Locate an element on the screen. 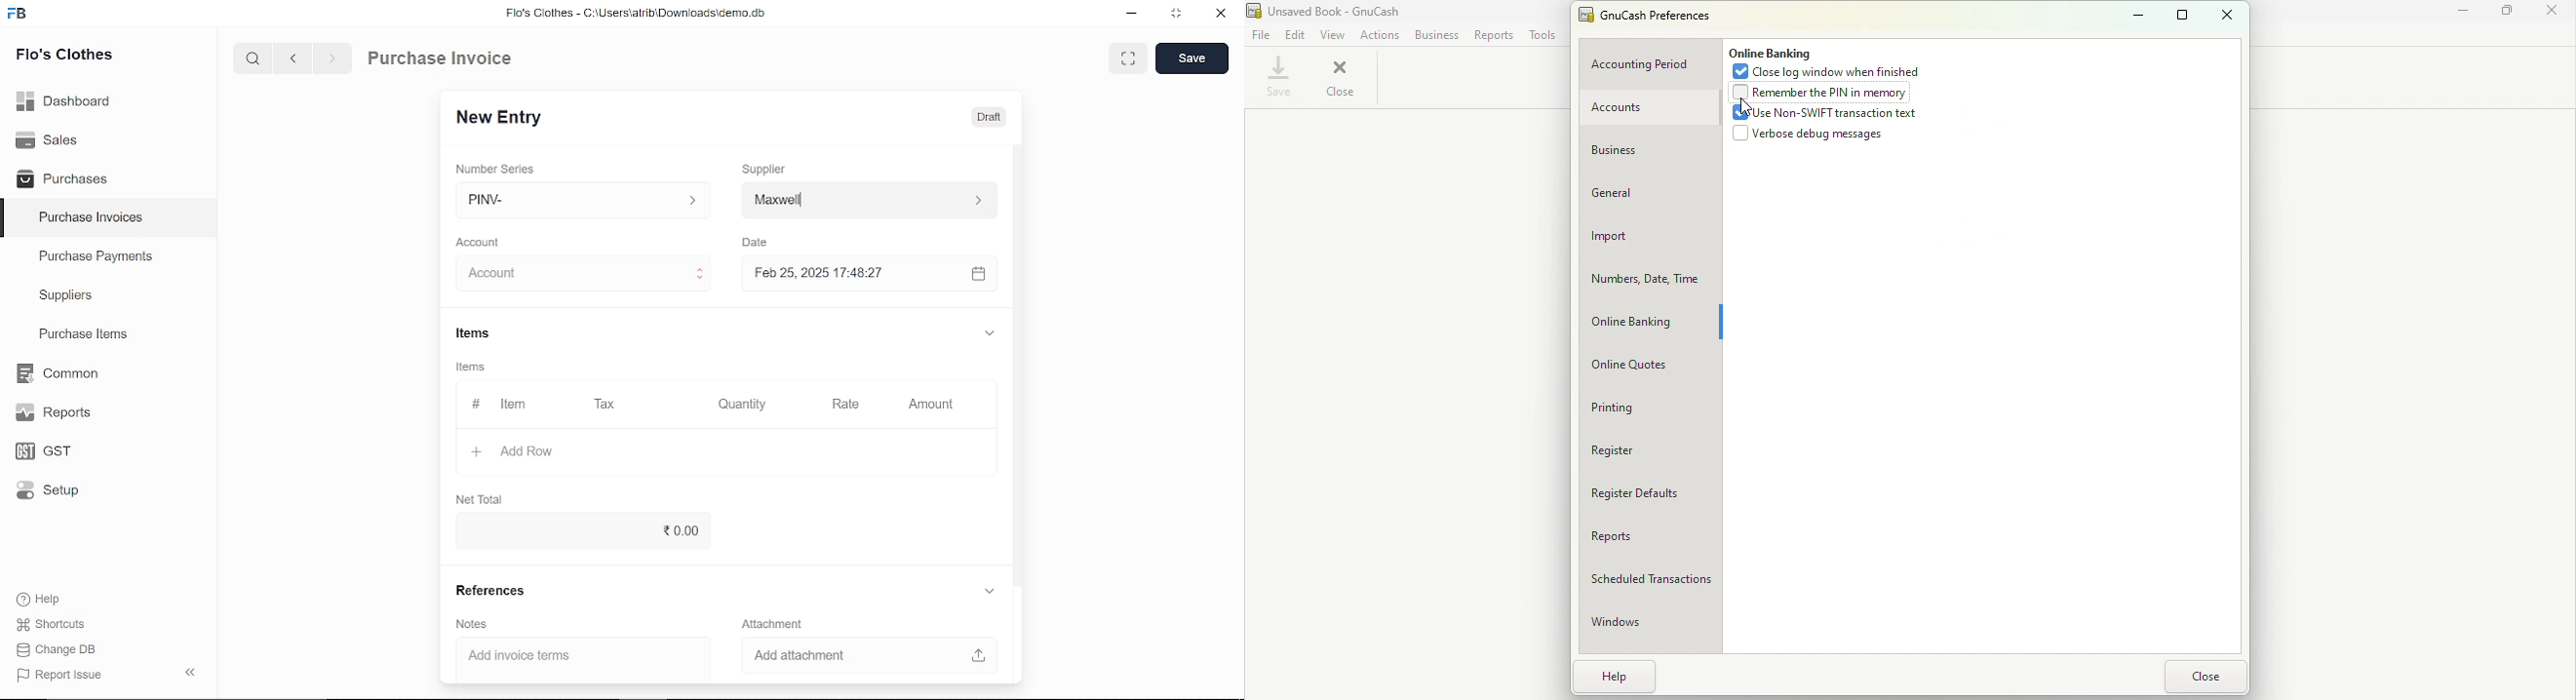 Image resolution: width=2576 pixels, height=700 pixels. Purchase Payments is located at coordinates (109, 261).